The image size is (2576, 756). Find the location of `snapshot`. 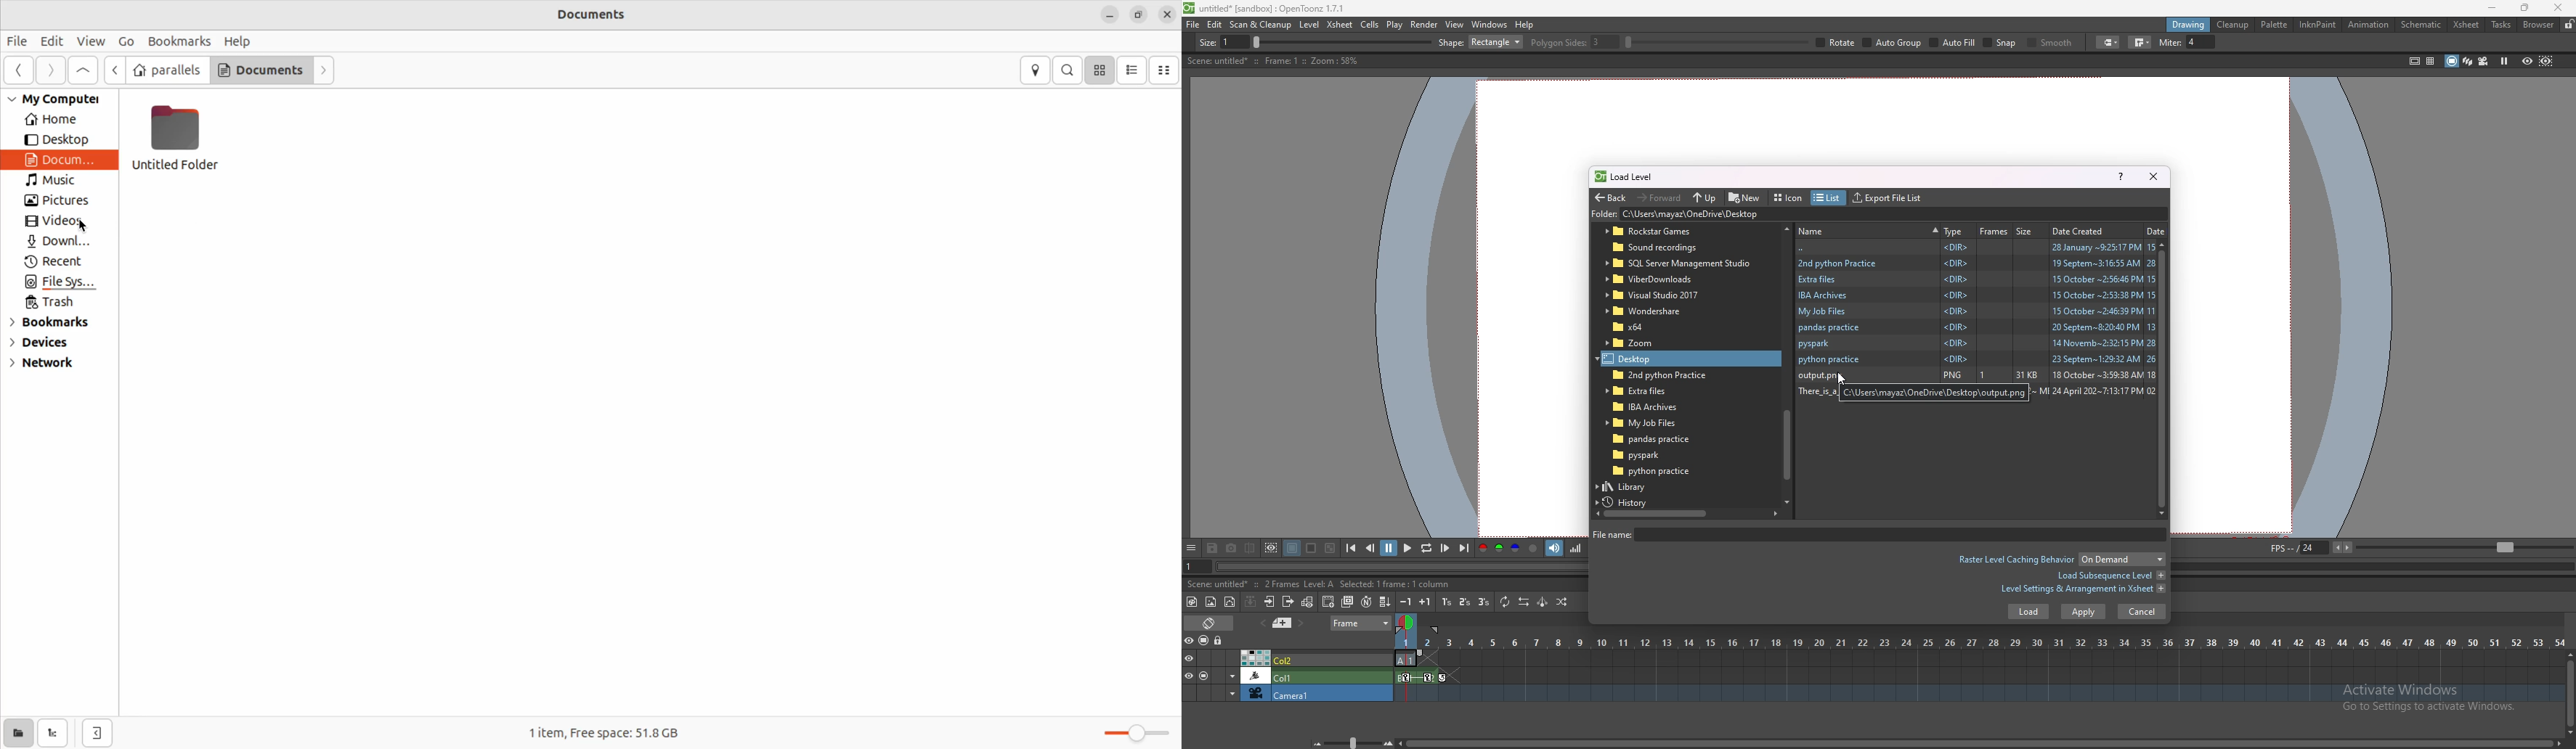

snapshot is located at coordinates (1232, 549).